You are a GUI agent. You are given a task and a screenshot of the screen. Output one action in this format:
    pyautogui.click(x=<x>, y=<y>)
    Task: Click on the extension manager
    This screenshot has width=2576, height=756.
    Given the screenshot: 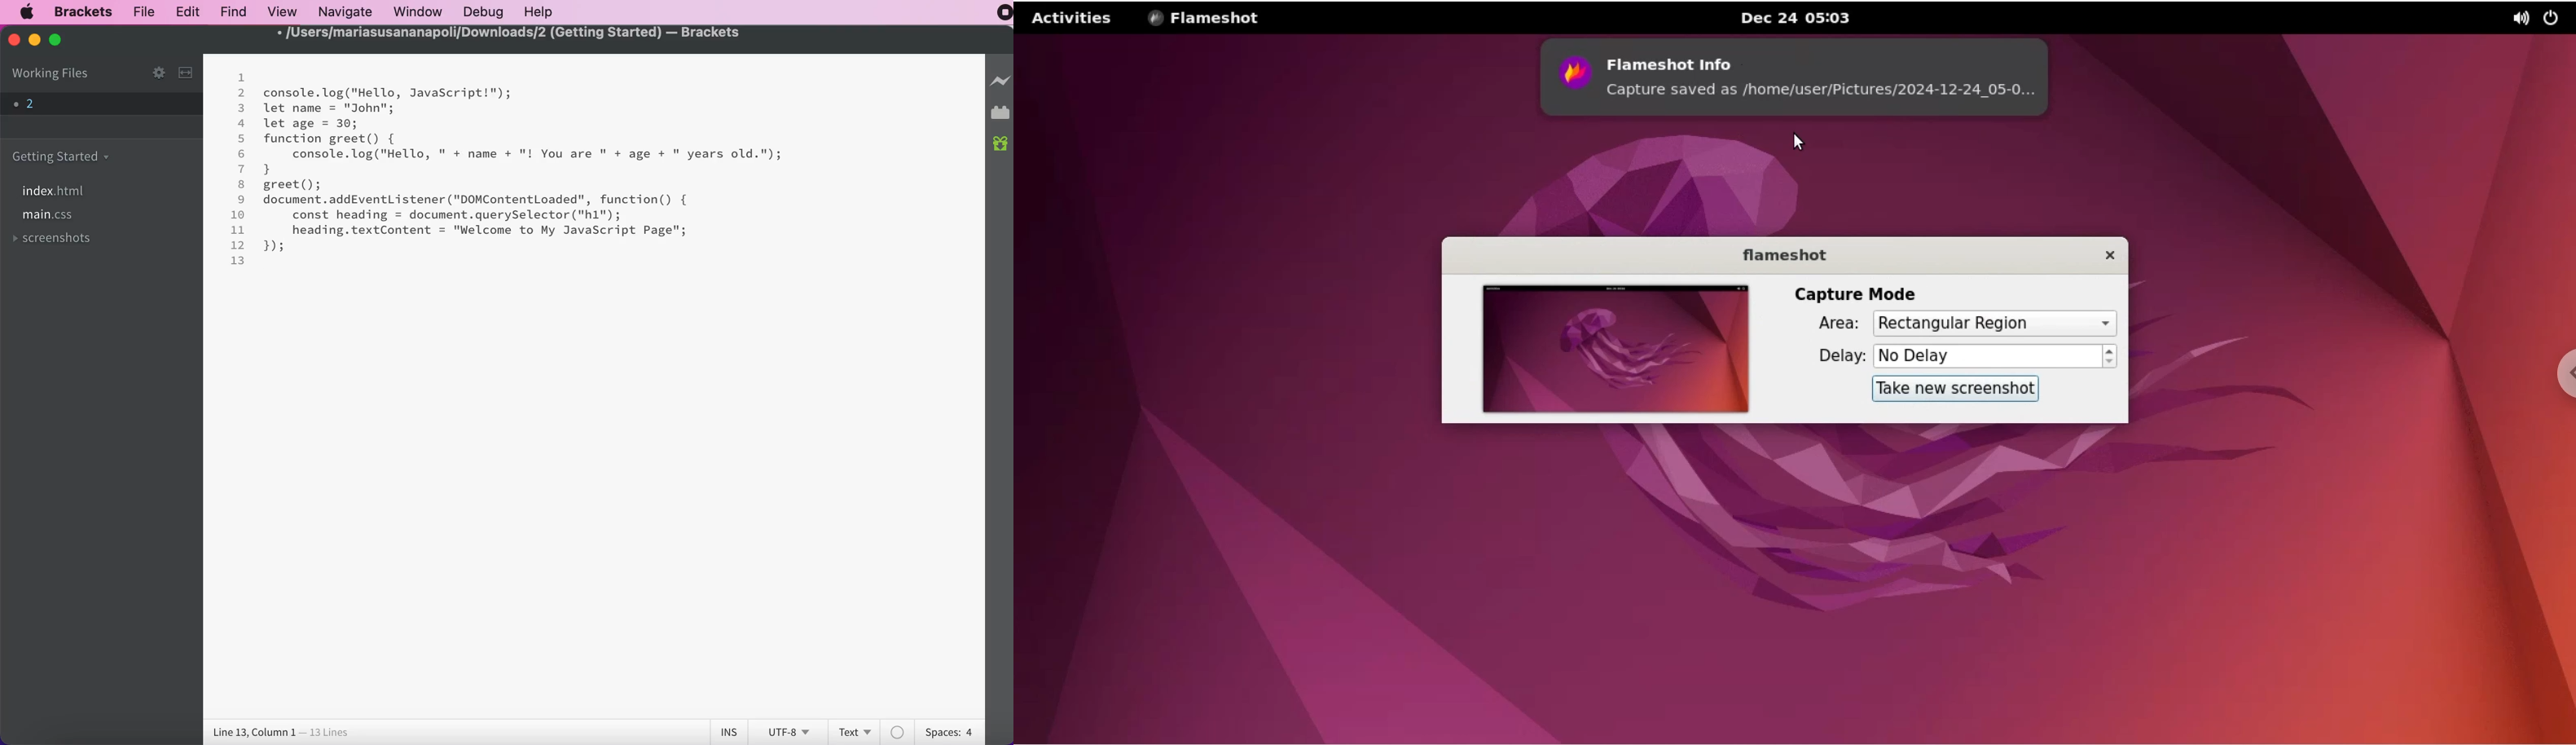 What is the action you would take?
    pyautogui.click(x=1000, y=113)
    